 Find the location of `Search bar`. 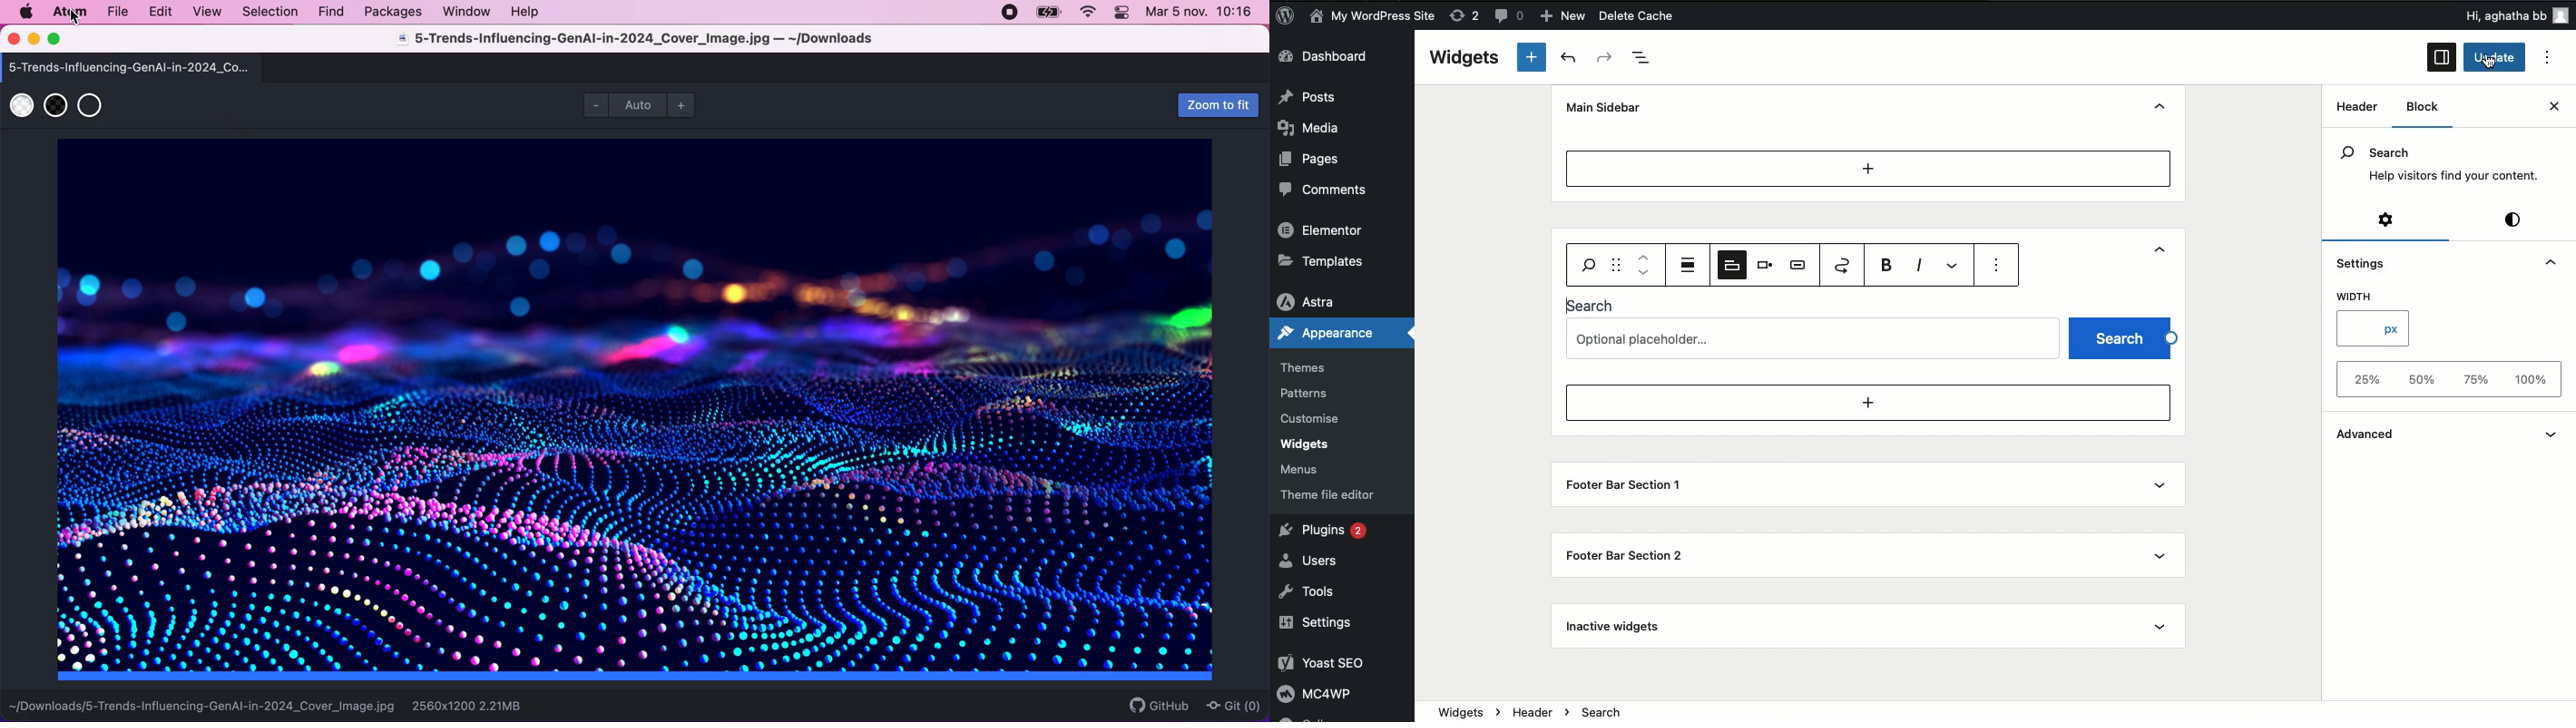

Search bar is located at coordinates (1587, 263).